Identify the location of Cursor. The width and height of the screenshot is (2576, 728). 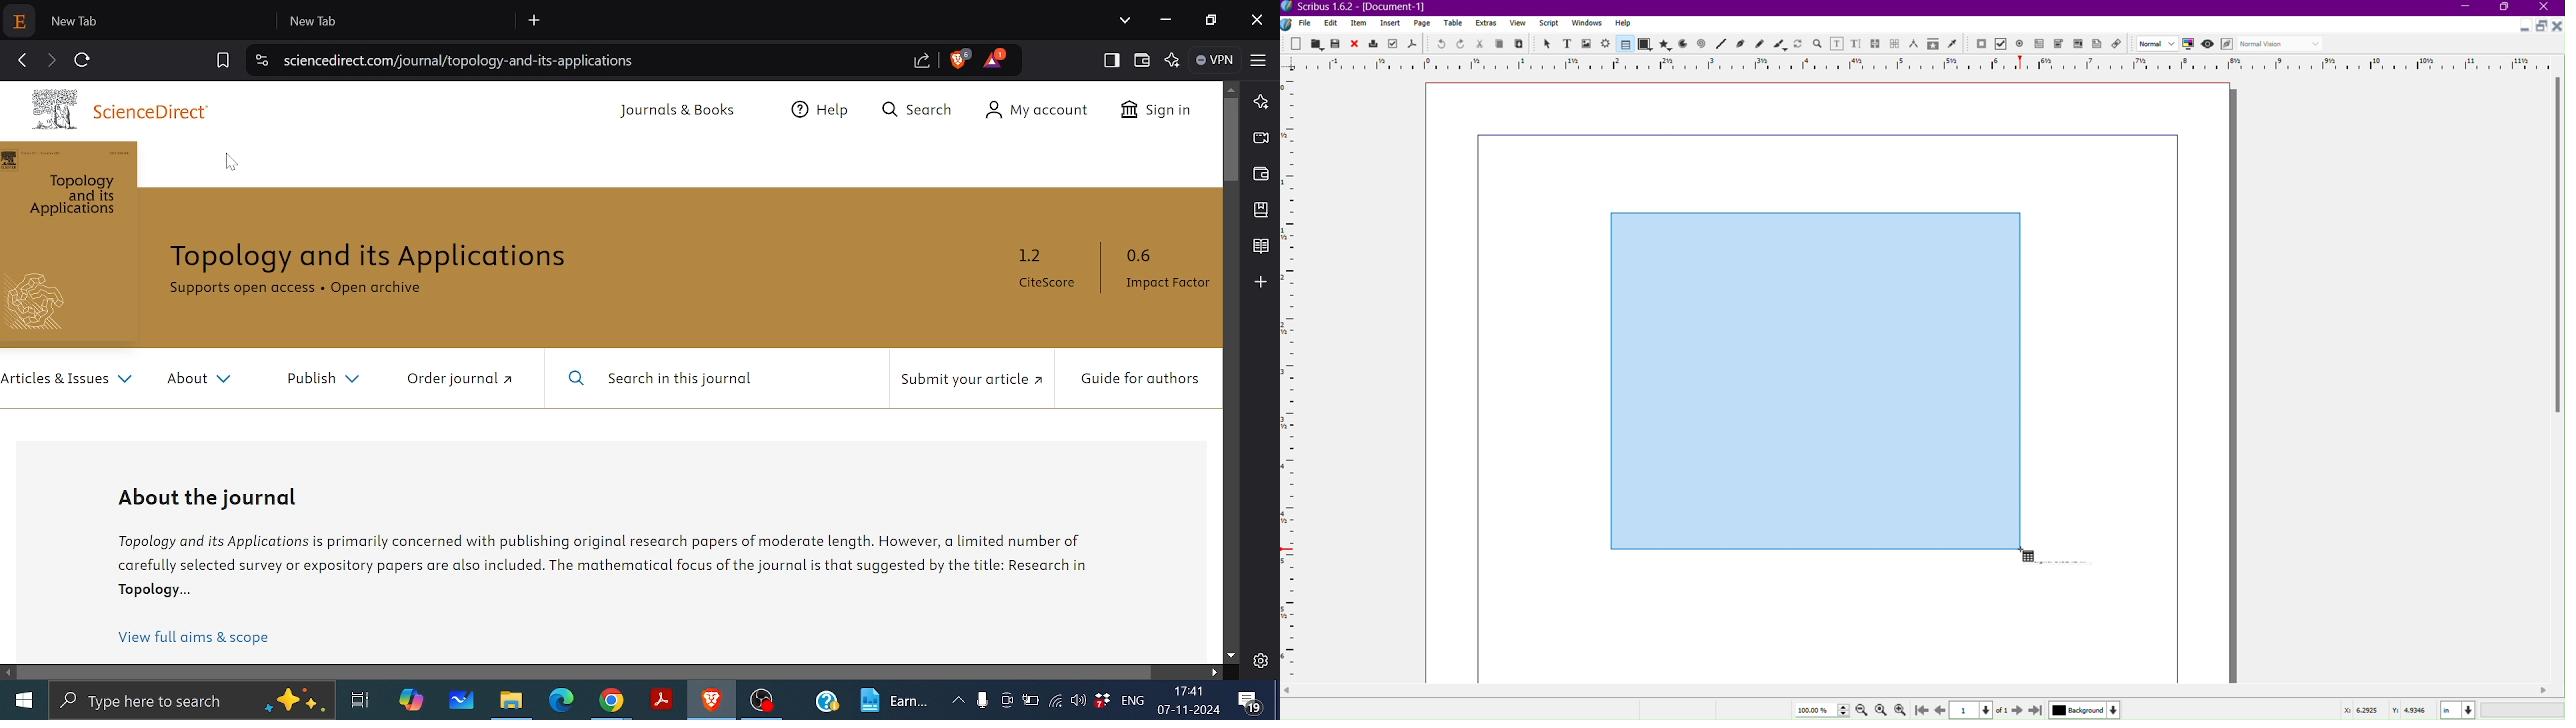
(2026, 556).